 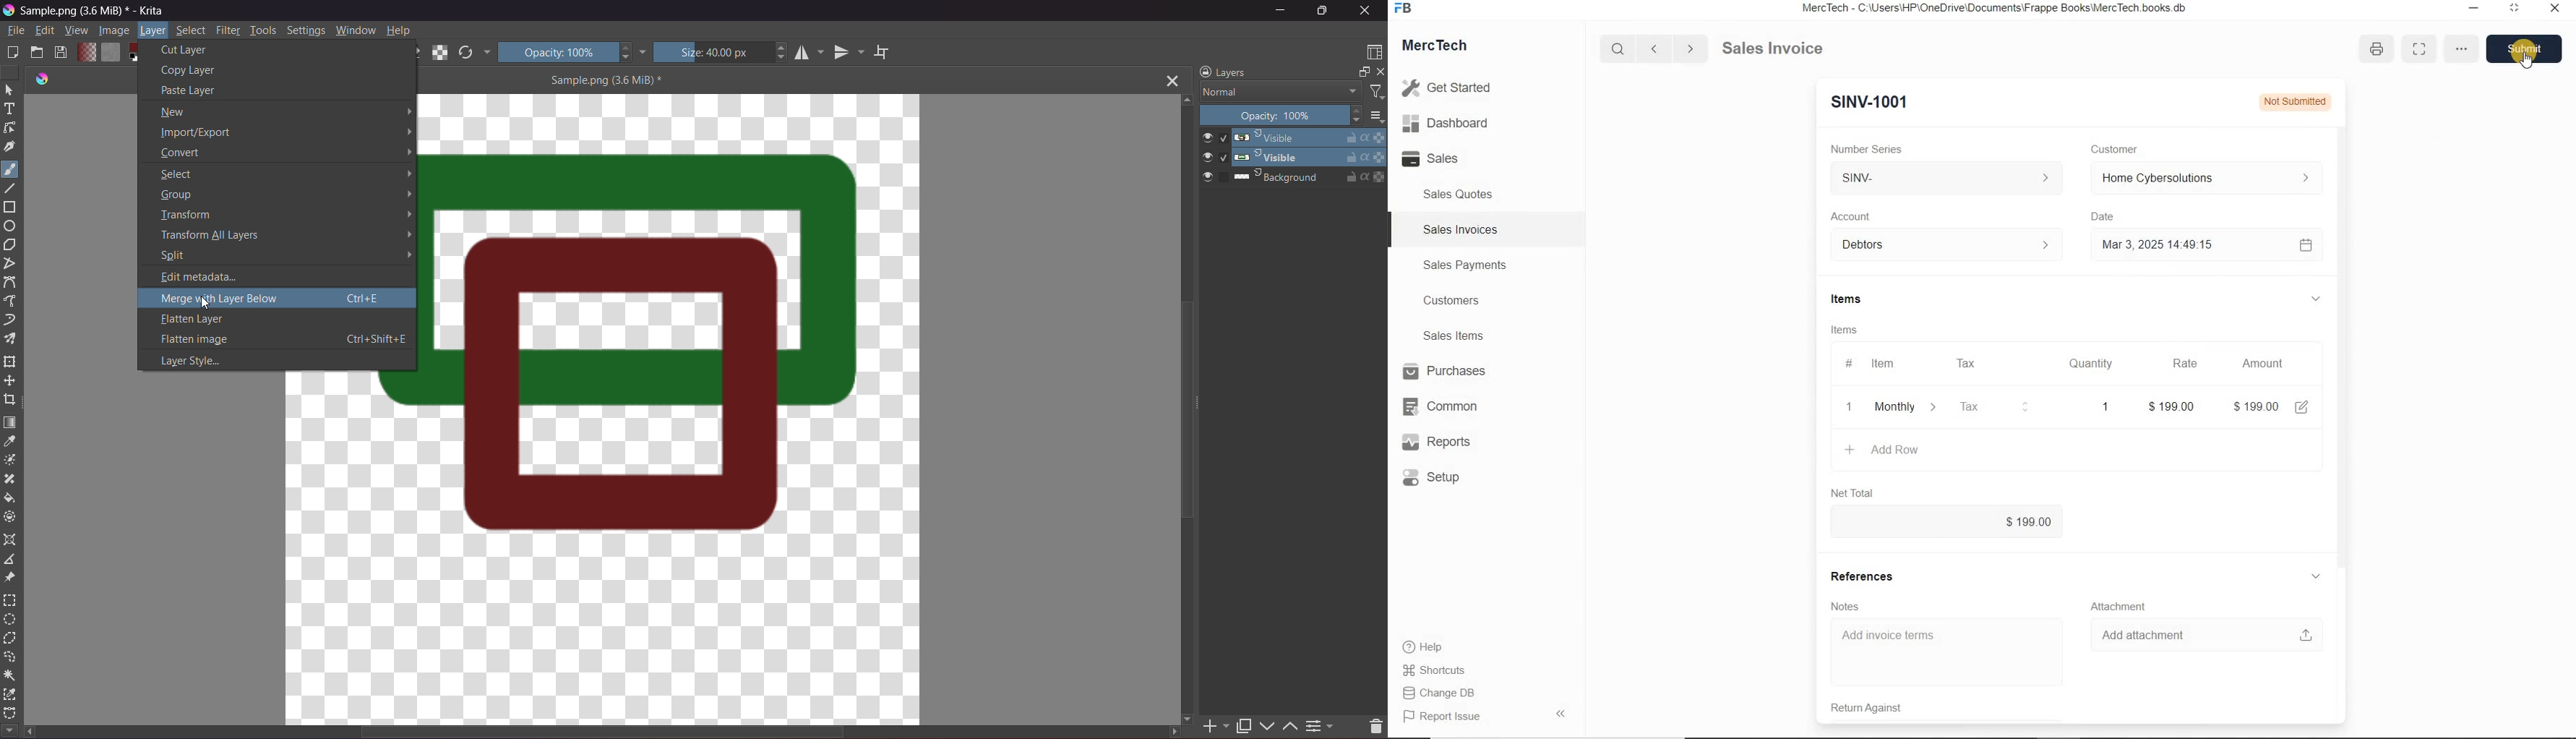 What do you see at coordinates (1362, 73) in the screenshot?
I see `Float Docker` at bounding box center [1362, 73].